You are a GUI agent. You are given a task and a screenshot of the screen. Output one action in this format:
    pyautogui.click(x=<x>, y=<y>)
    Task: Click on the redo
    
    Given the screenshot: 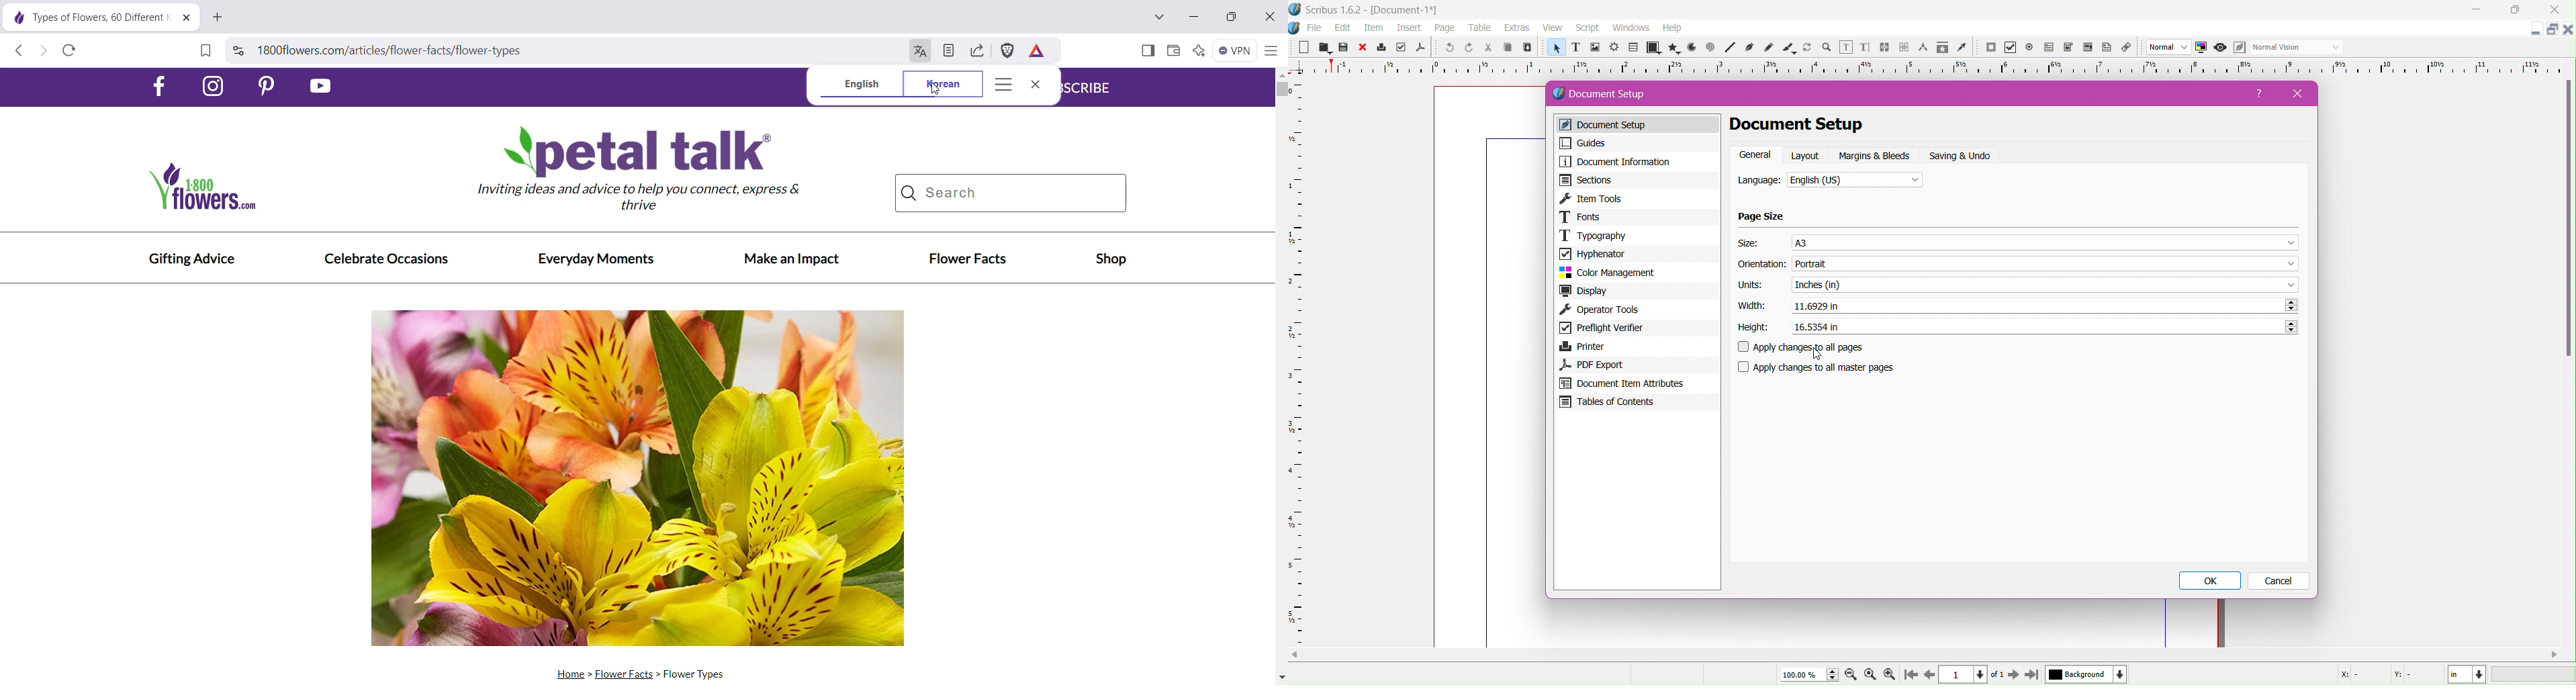 What is the action you would take?
    pyautogui.click(x=1467, y=48)
    